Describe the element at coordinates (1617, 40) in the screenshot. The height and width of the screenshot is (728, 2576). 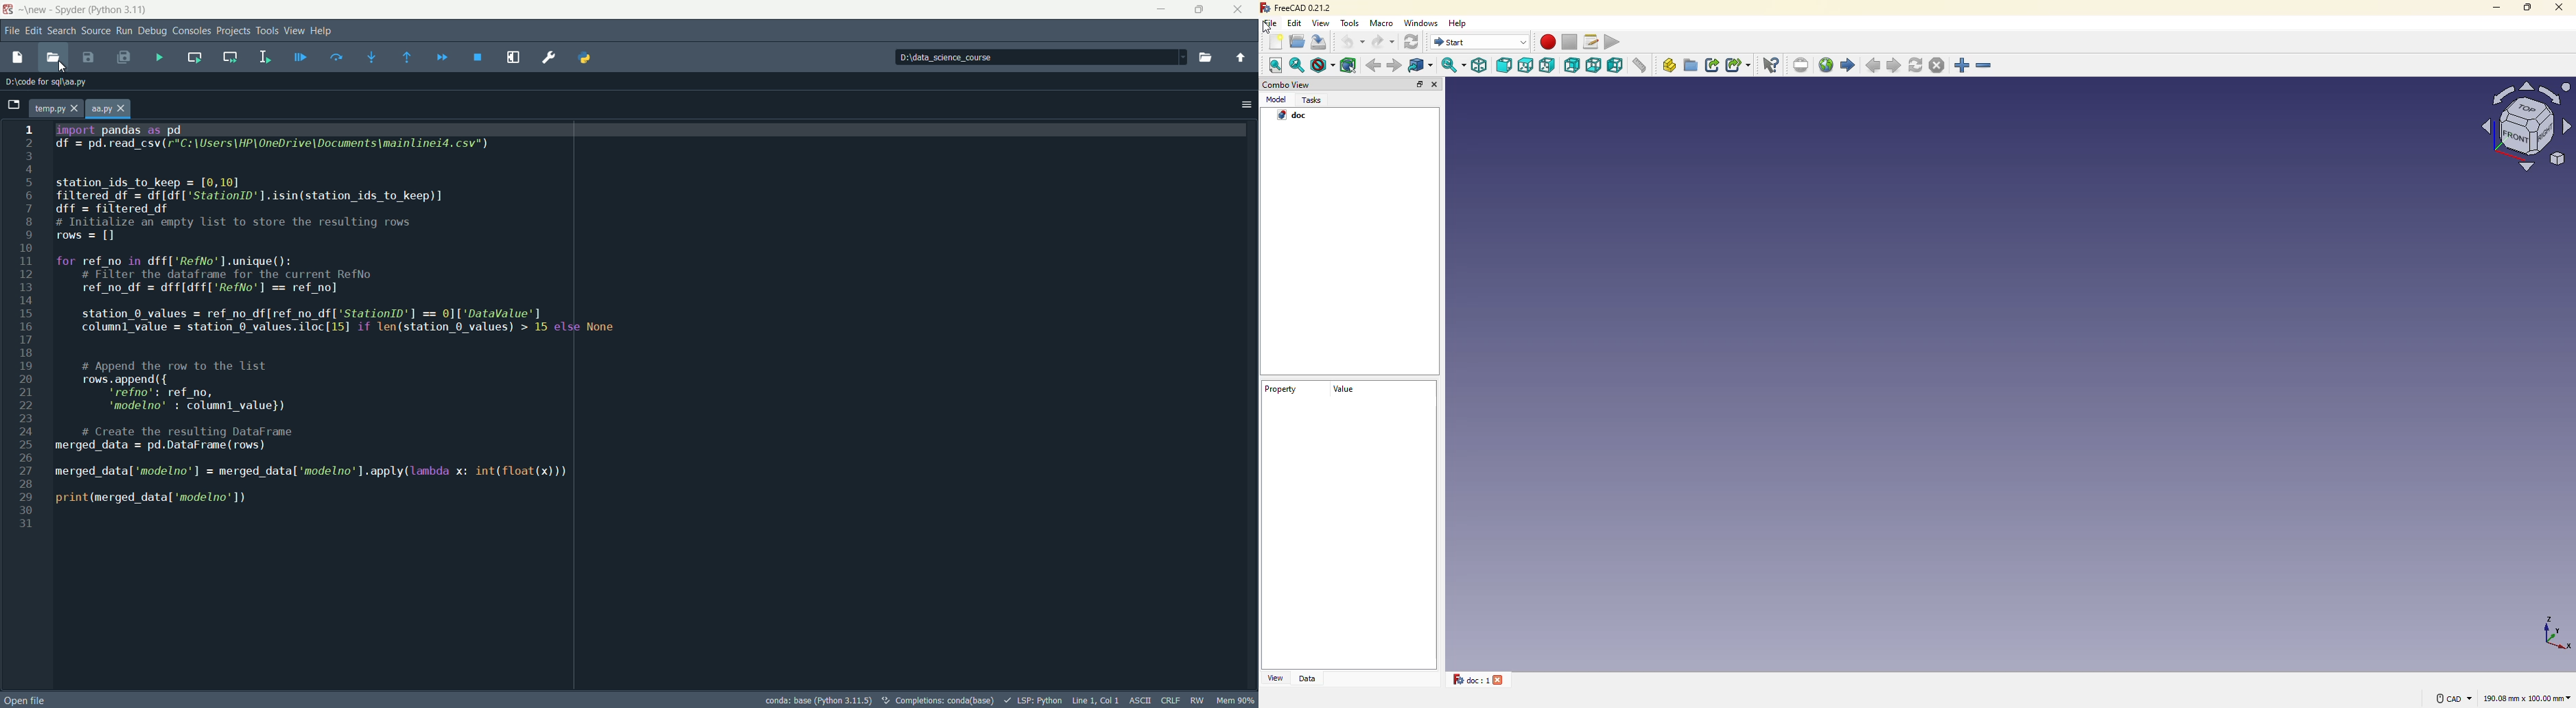
I see `execute macros` at that location.